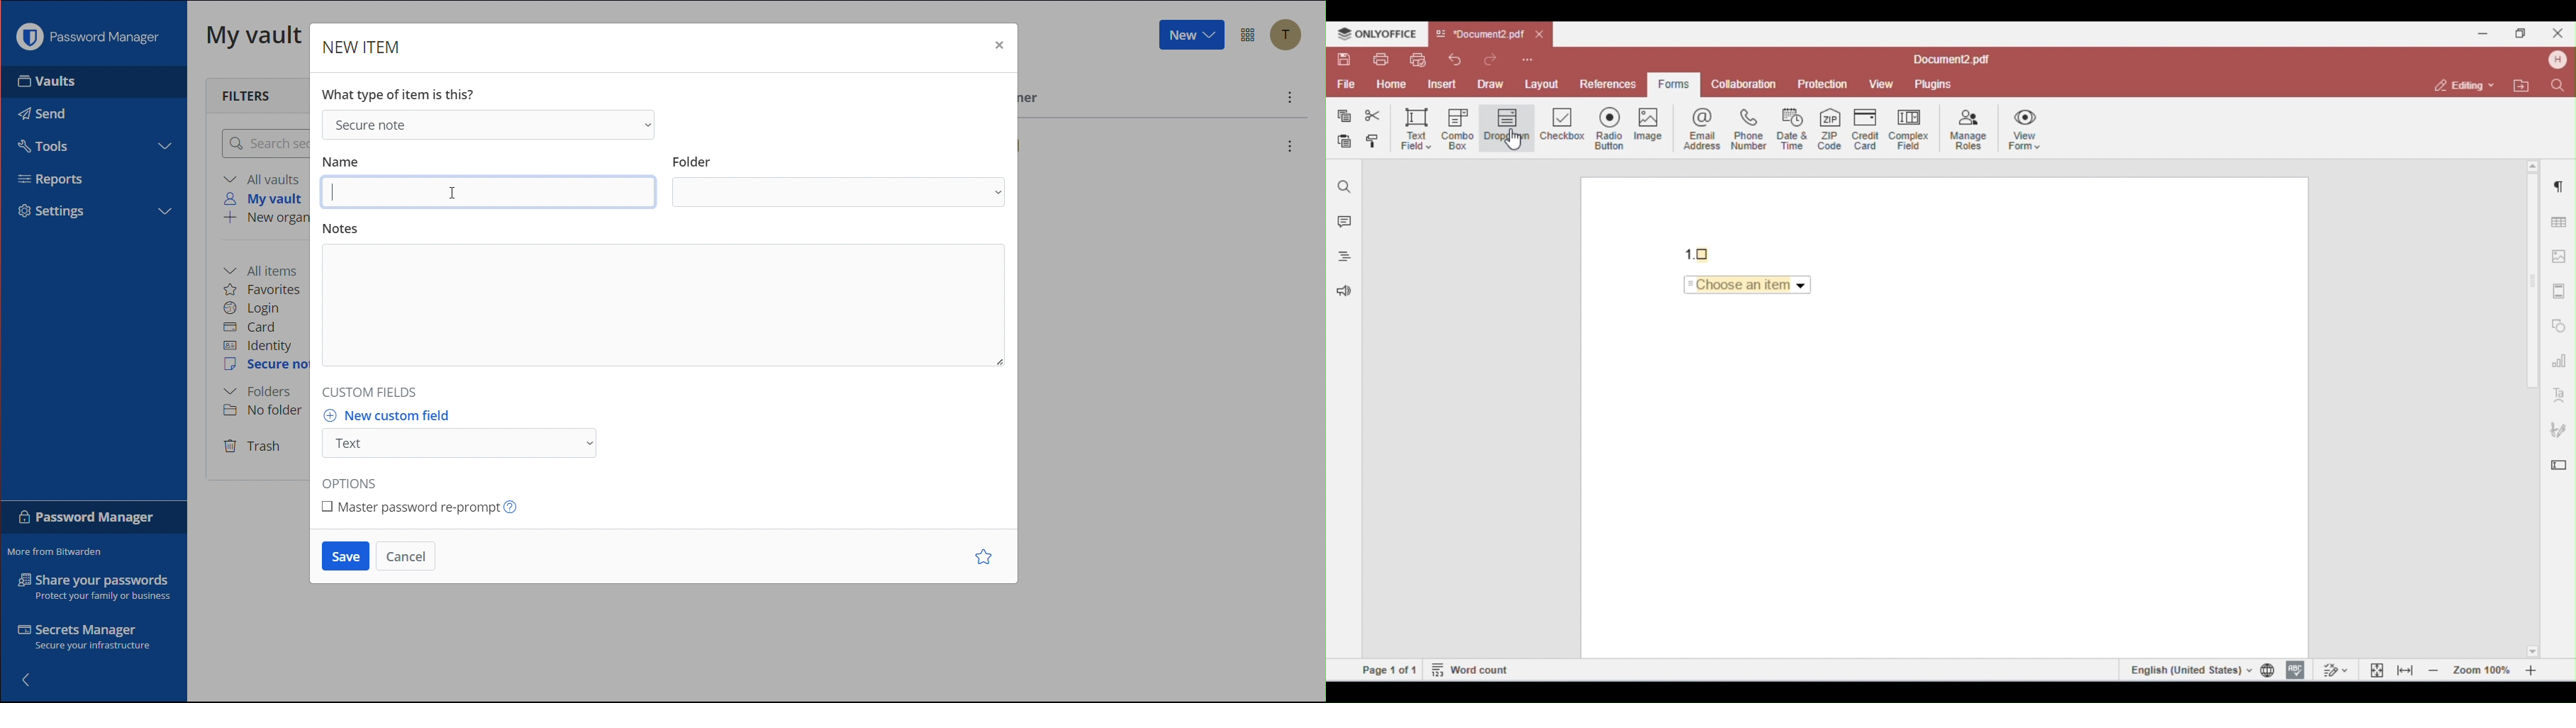 Image resolution: width=2576 pixels, height=728 pixels. I want to click on Reports, so click(57, 181).